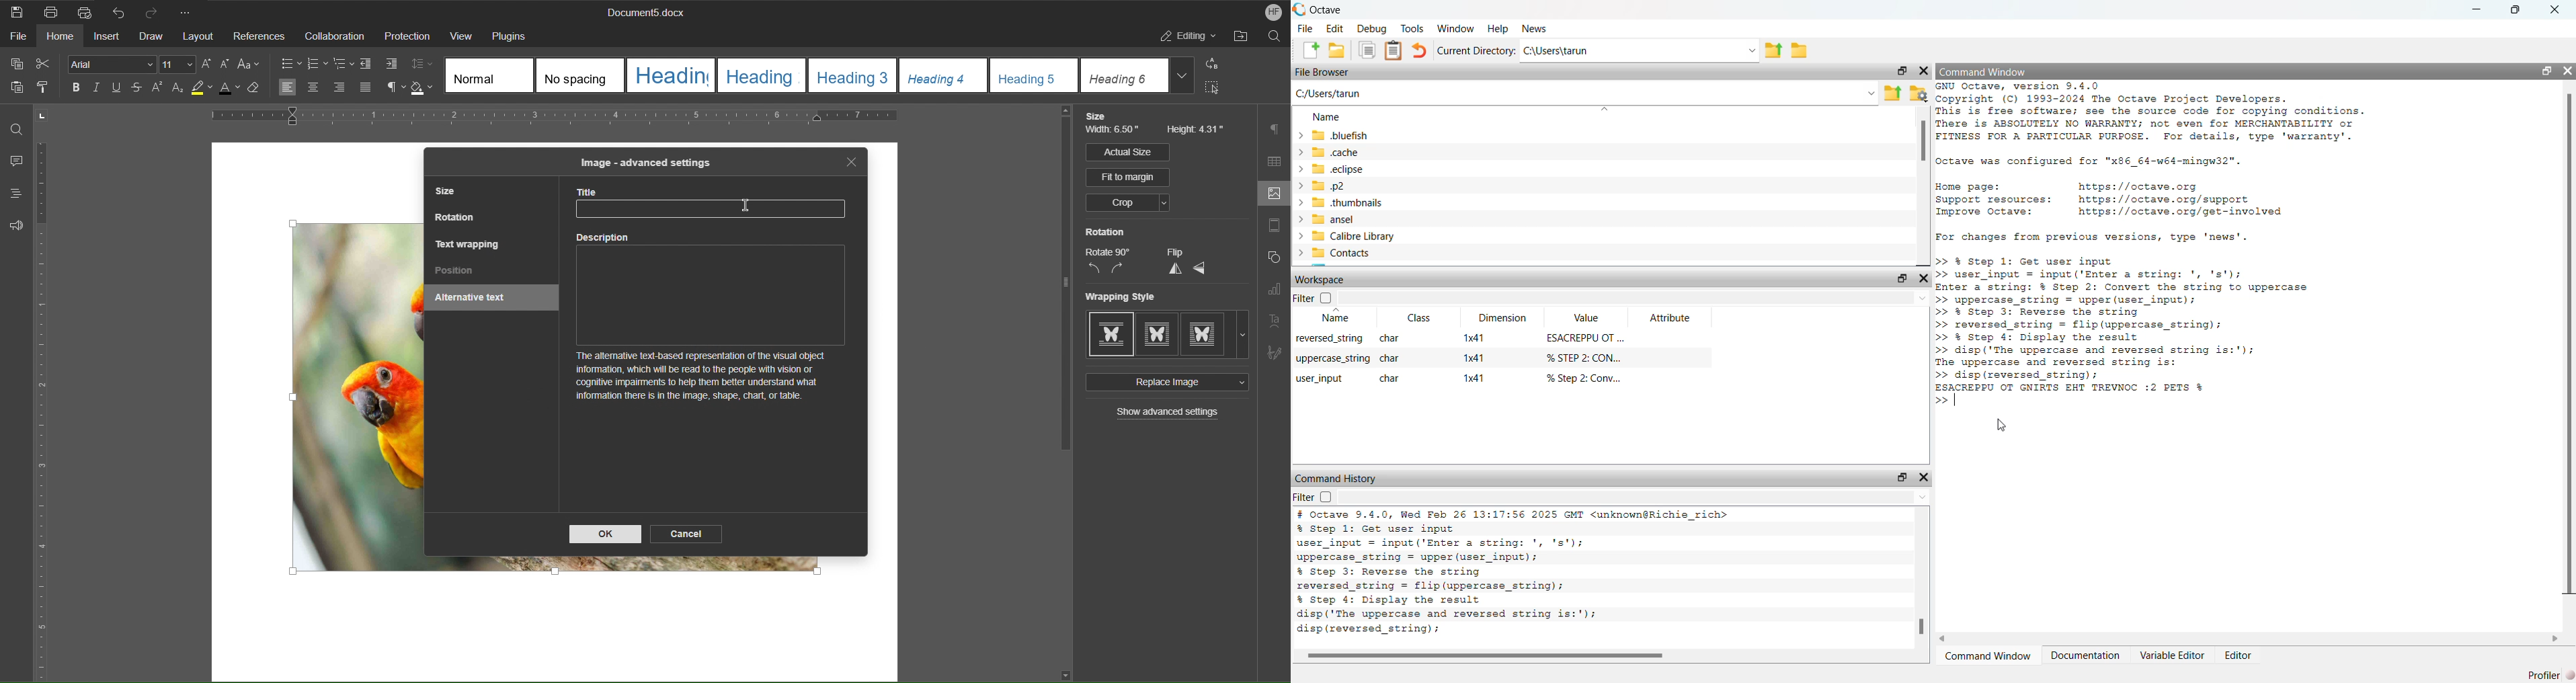  Describe the element at coordinates (11, 194) in the screenshot. I see `Headings` at that location.